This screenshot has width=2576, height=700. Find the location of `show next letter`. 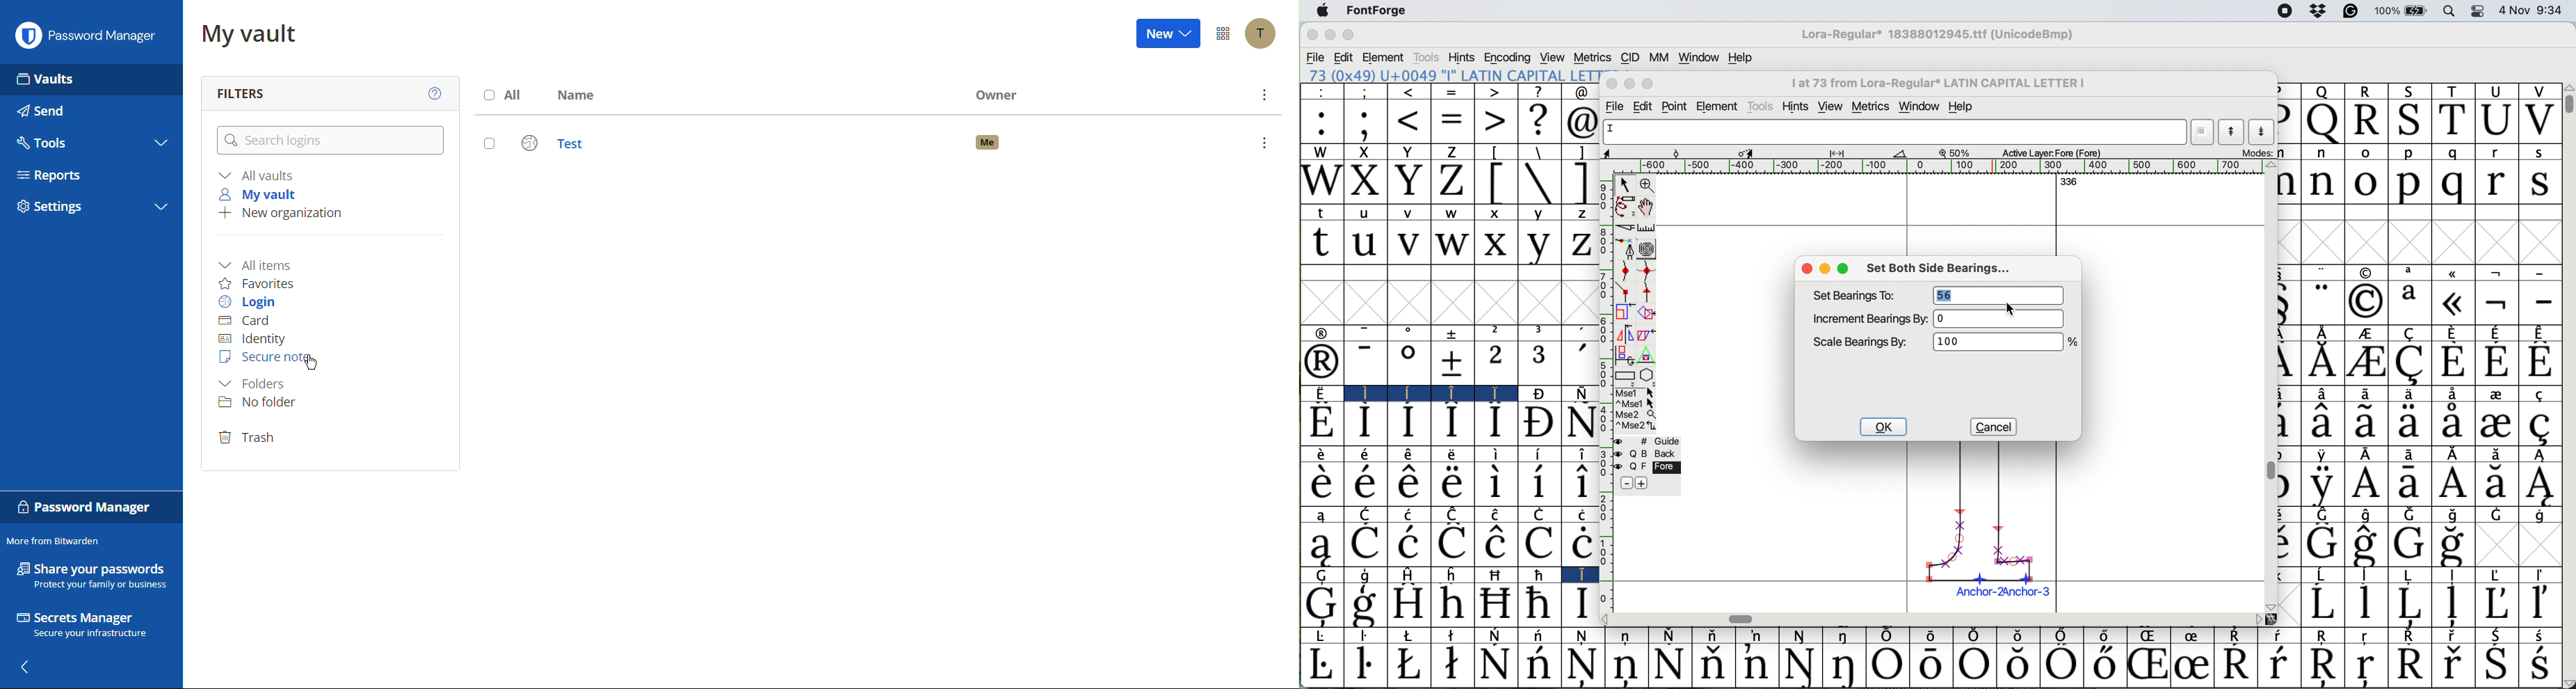

show next letter is located at coordinates (2263, 132).